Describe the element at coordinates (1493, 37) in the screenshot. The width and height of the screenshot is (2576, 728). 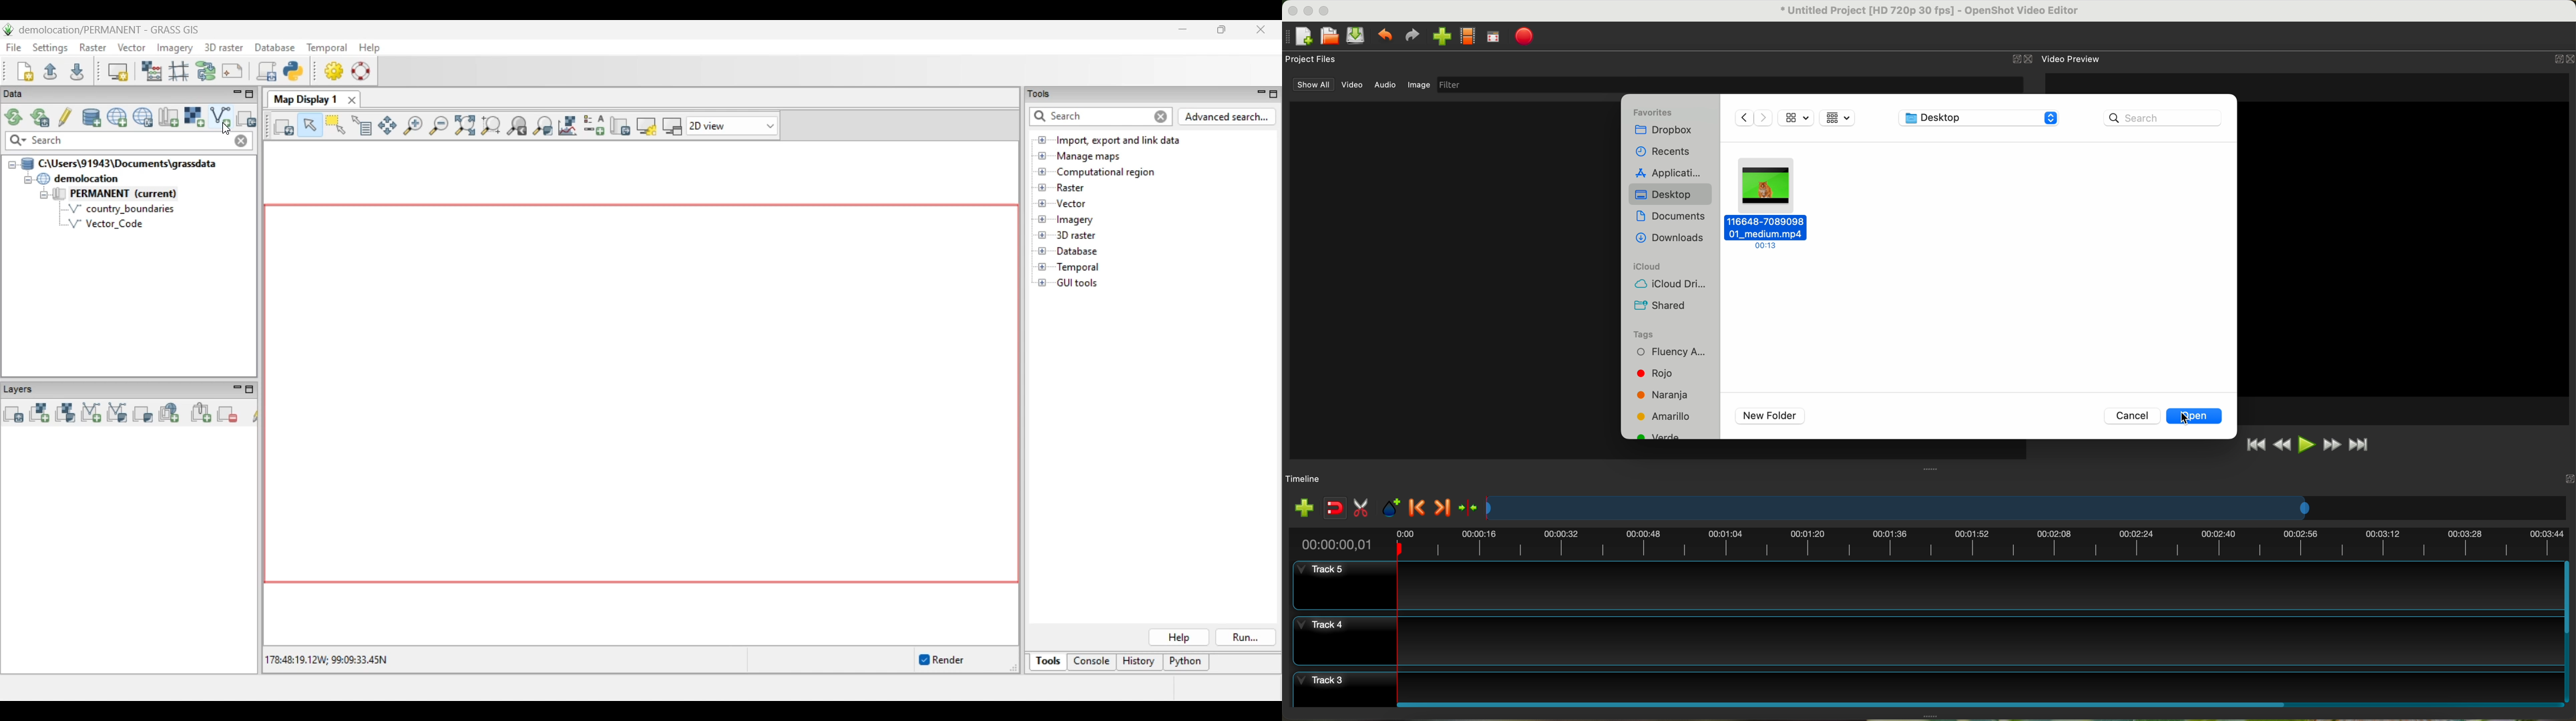
I see `full screen` at that location.